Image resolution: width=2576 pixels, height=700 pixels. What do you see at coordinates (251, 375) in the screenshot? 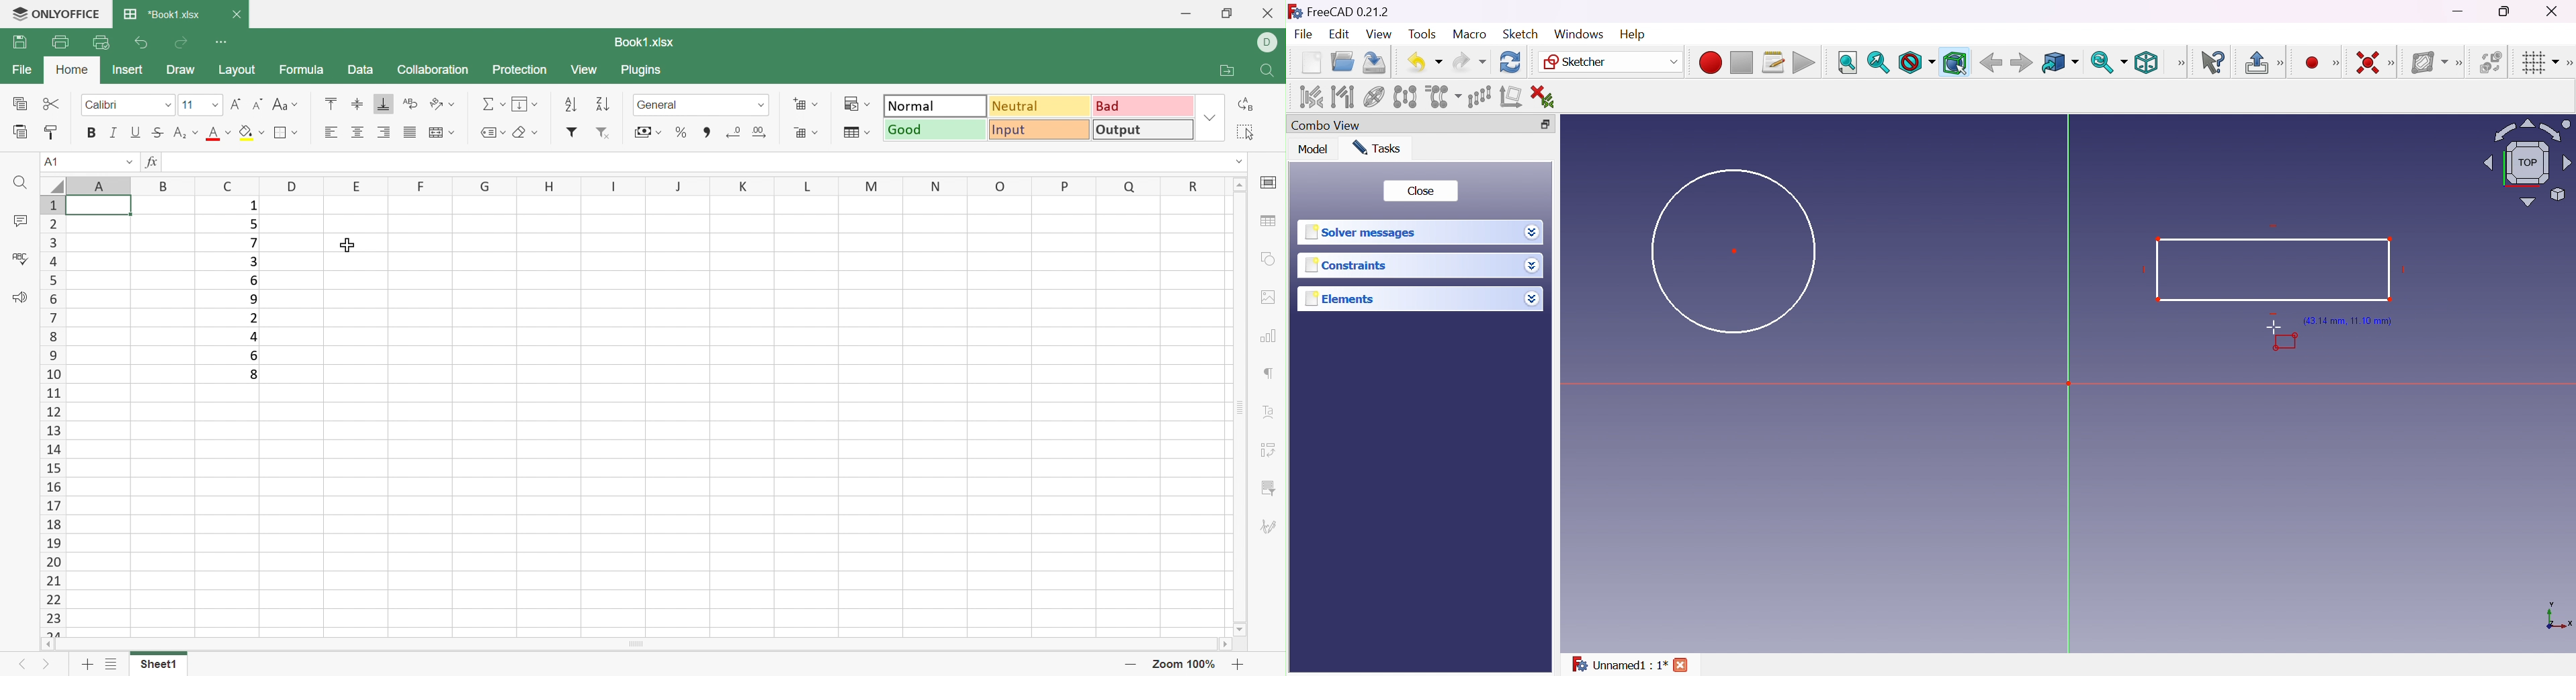
I see `8` at bounding box center [251, 375].